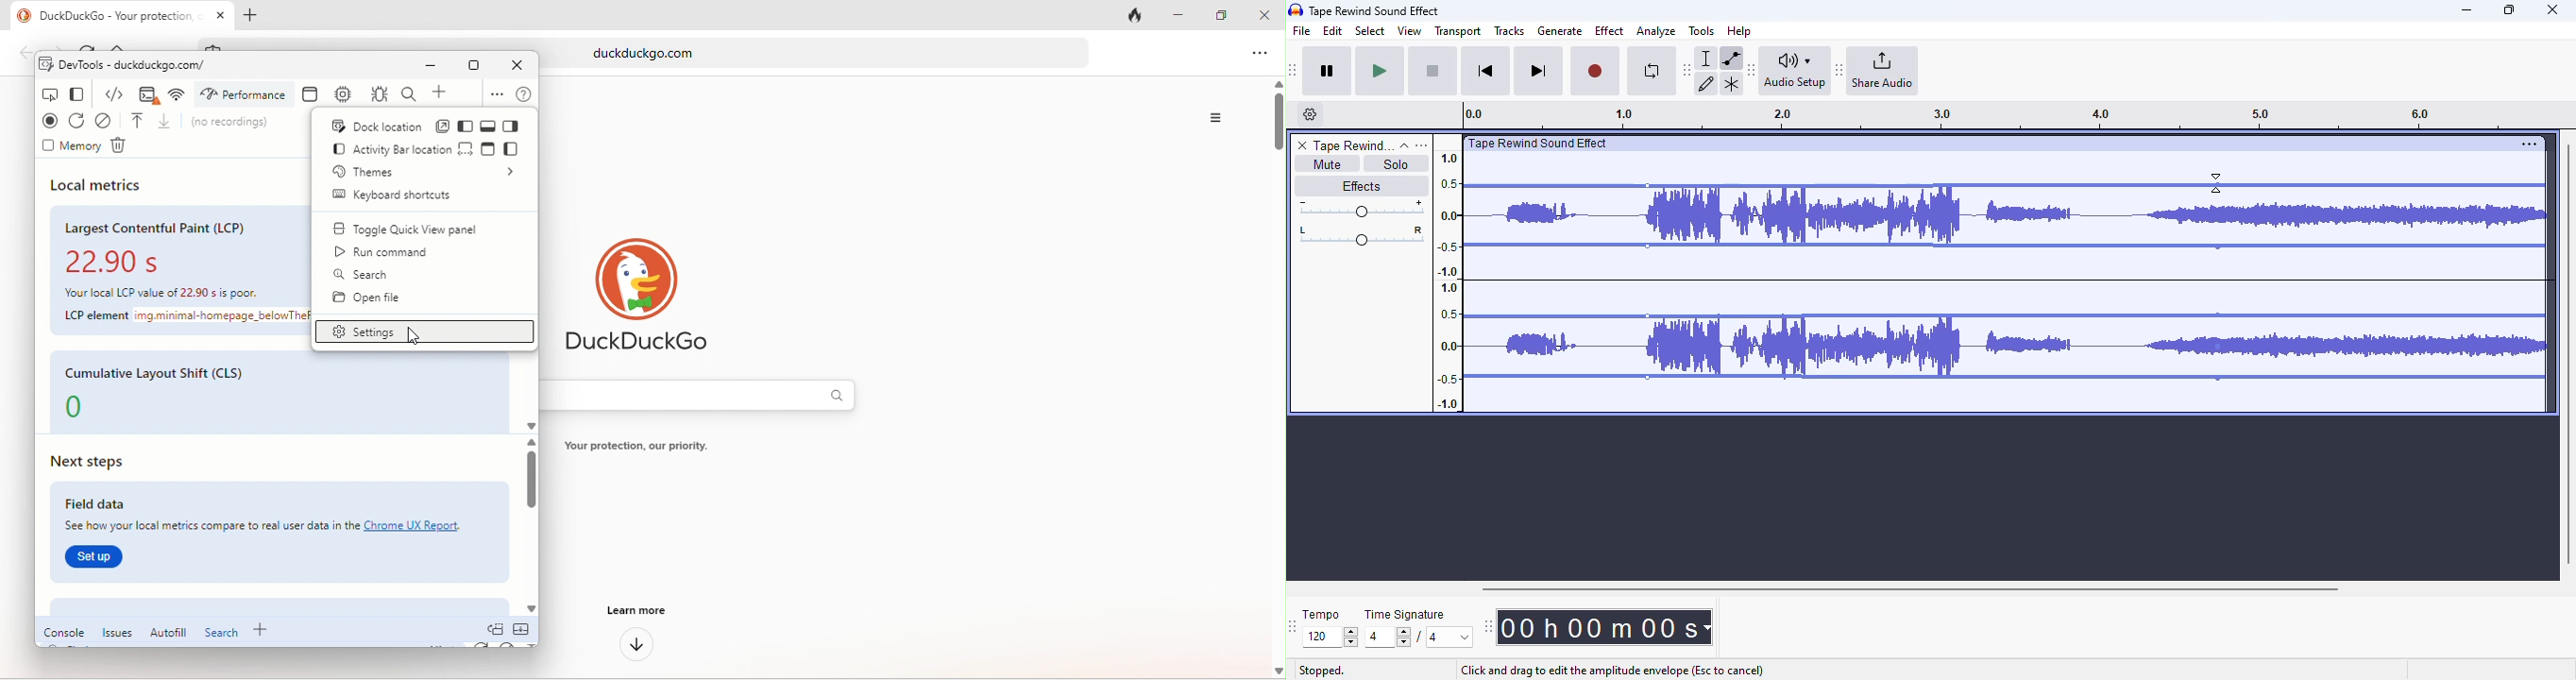 Image resolution: width=2576 pixels, height=700 pixels. I want to click on effects, so click(1361, 185).